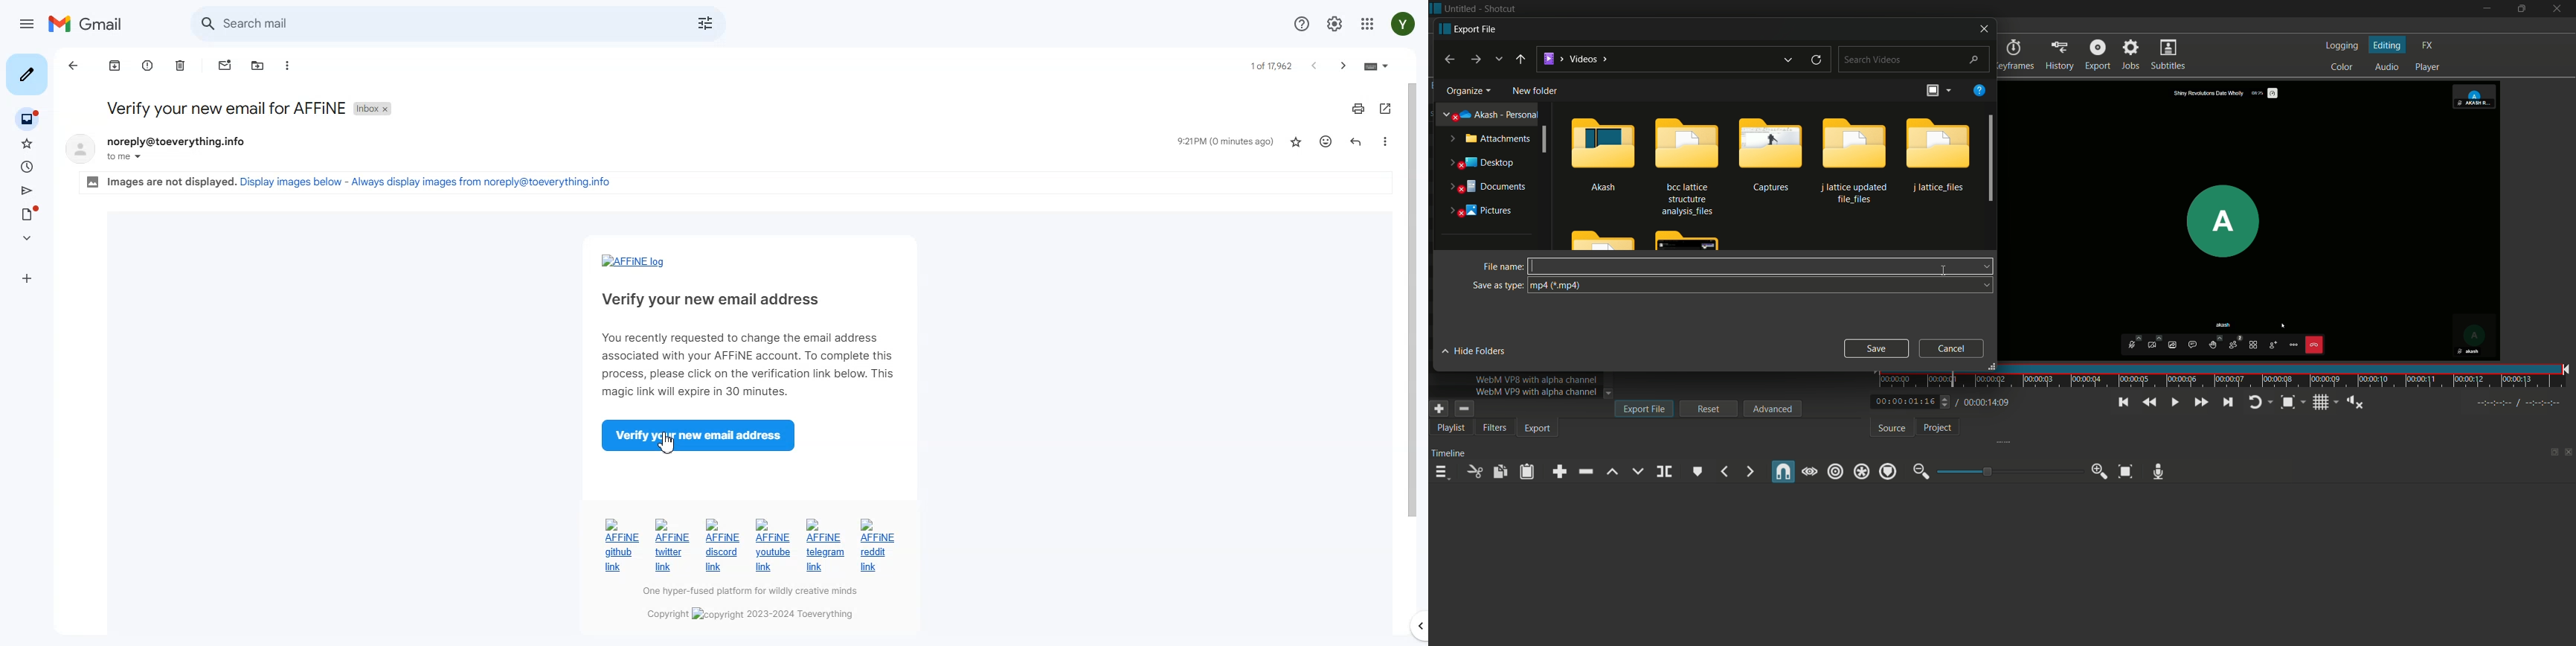  Describe the element at coordinates (2520, 9) in the screenshot. I see `maximize` at that location.